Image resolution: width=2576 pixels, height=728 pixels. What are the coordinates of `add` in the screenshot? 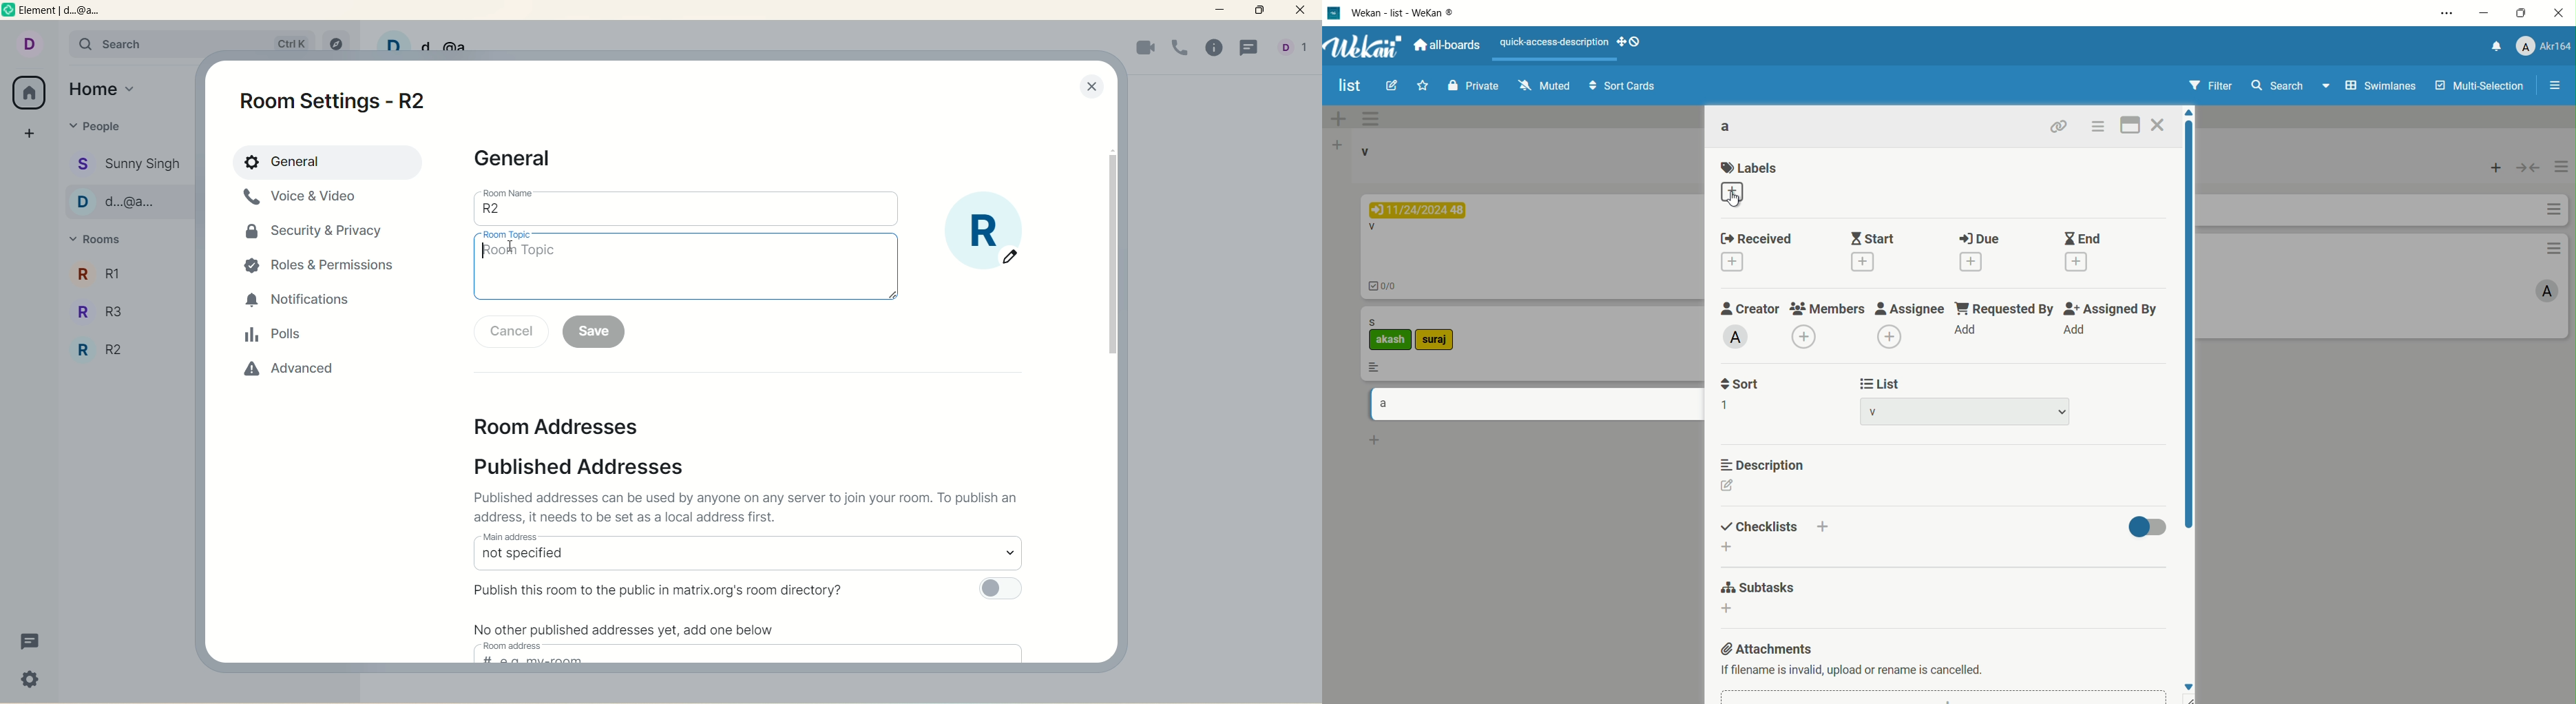 It's located at (1966, 328).